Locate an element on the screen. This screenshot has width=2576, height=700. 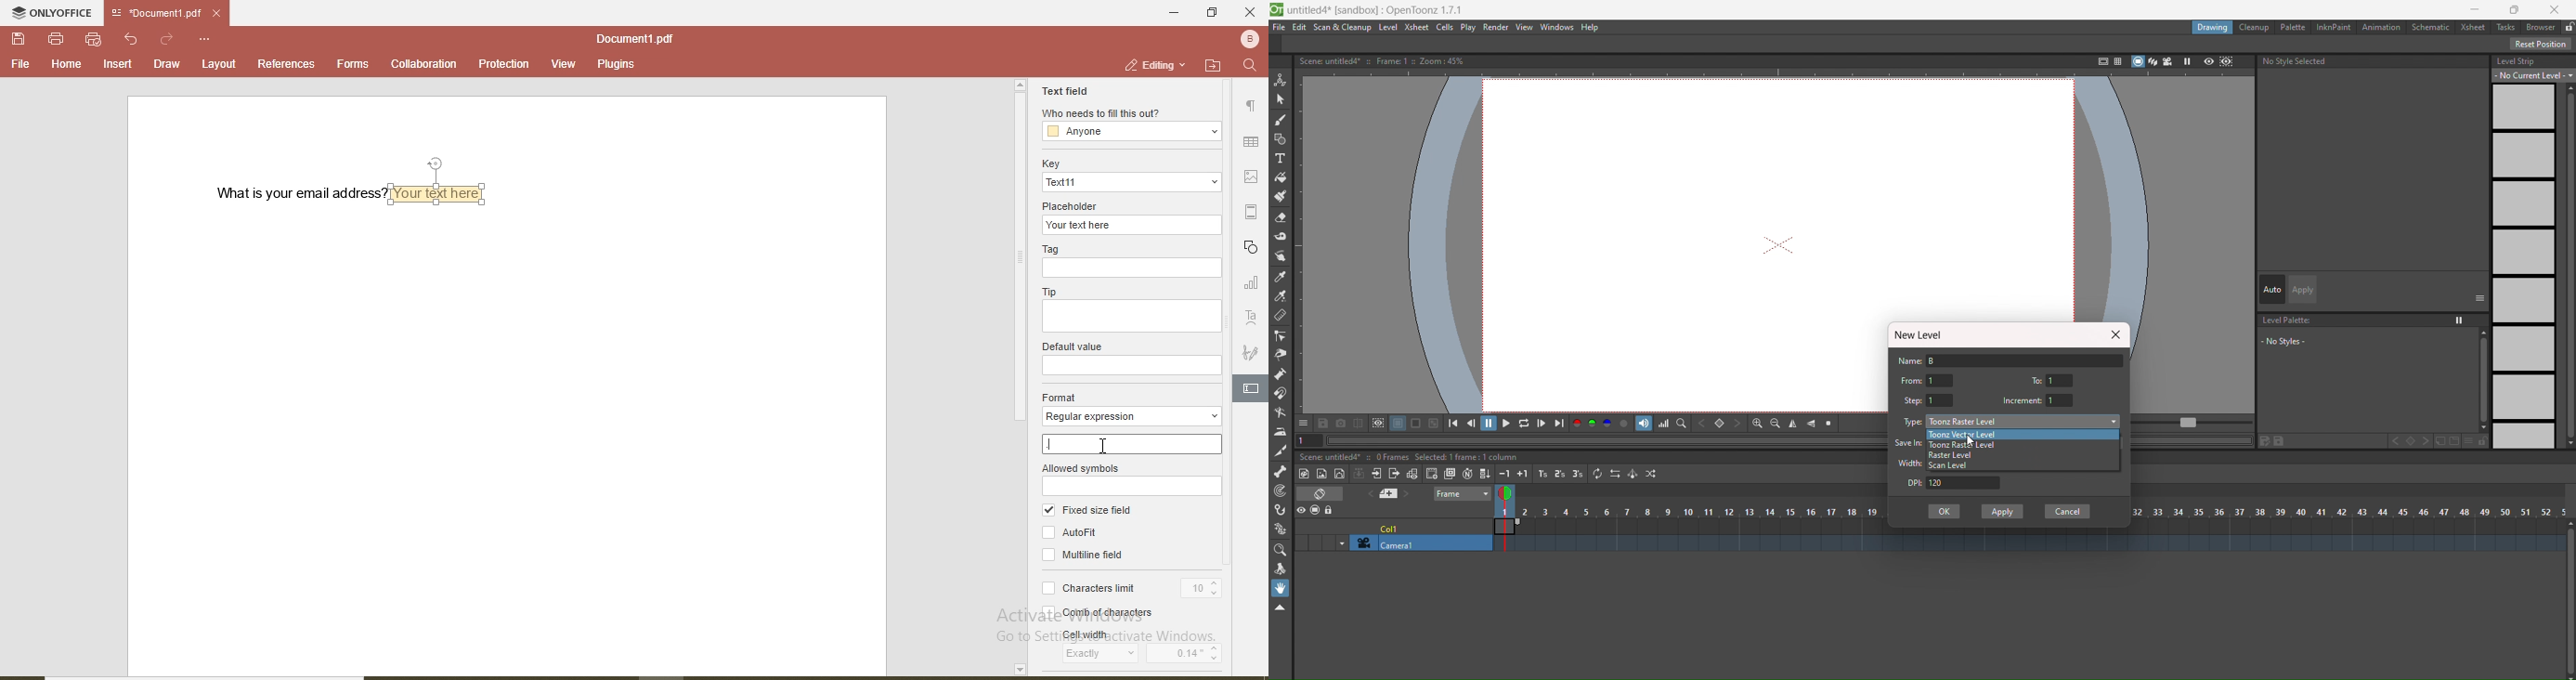
new level is located at coordinates (1922, 335).